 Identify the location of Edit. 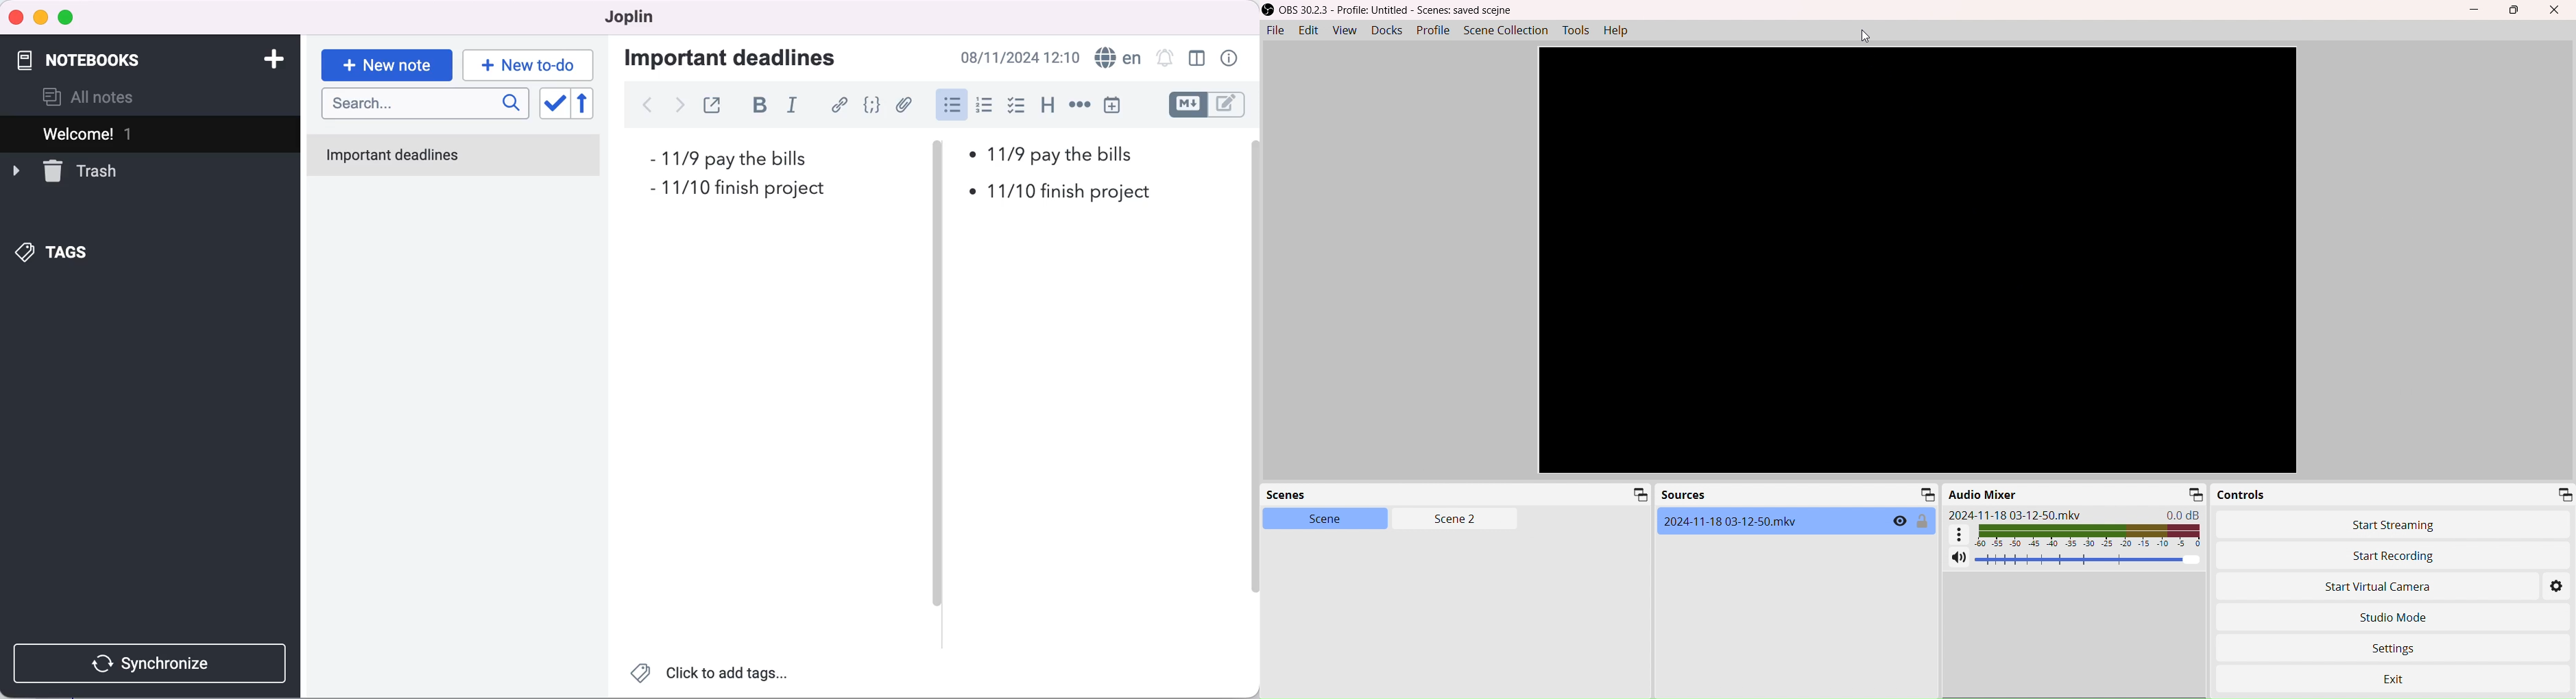
(1307, 30).